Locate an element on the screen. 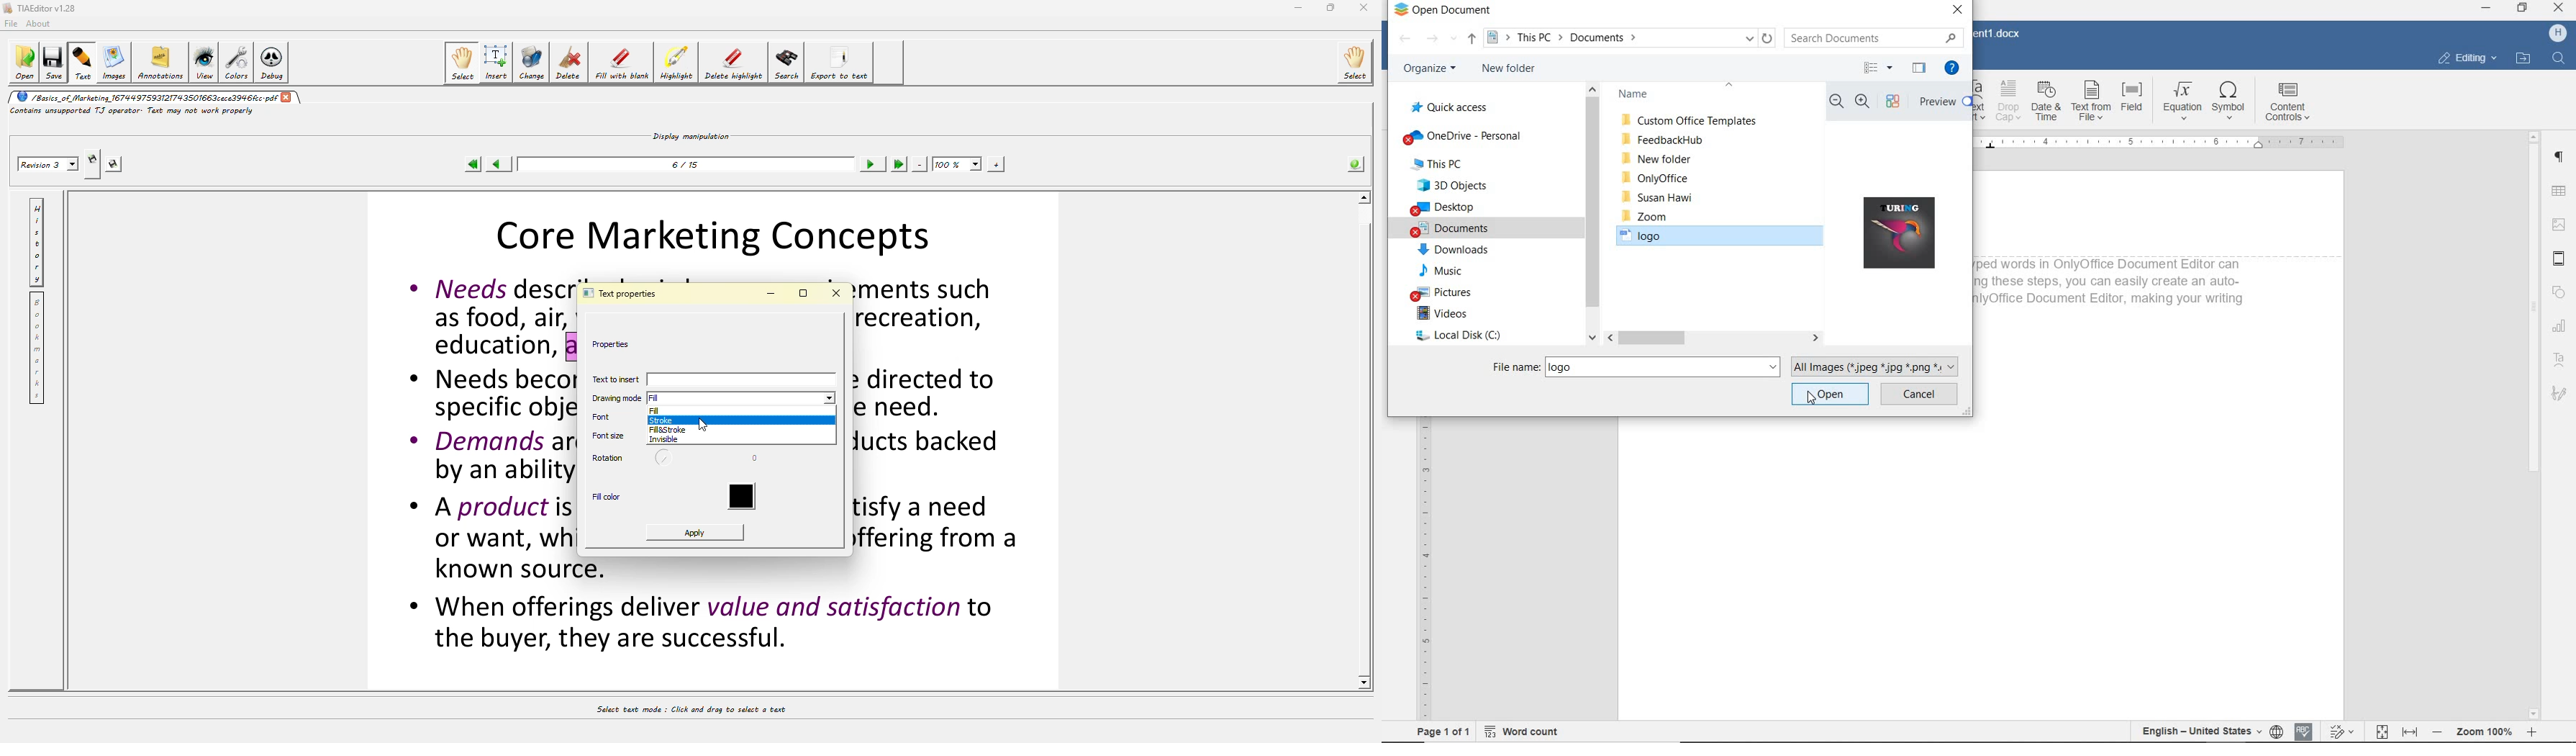  UP is located at coordinates (1471, 39).